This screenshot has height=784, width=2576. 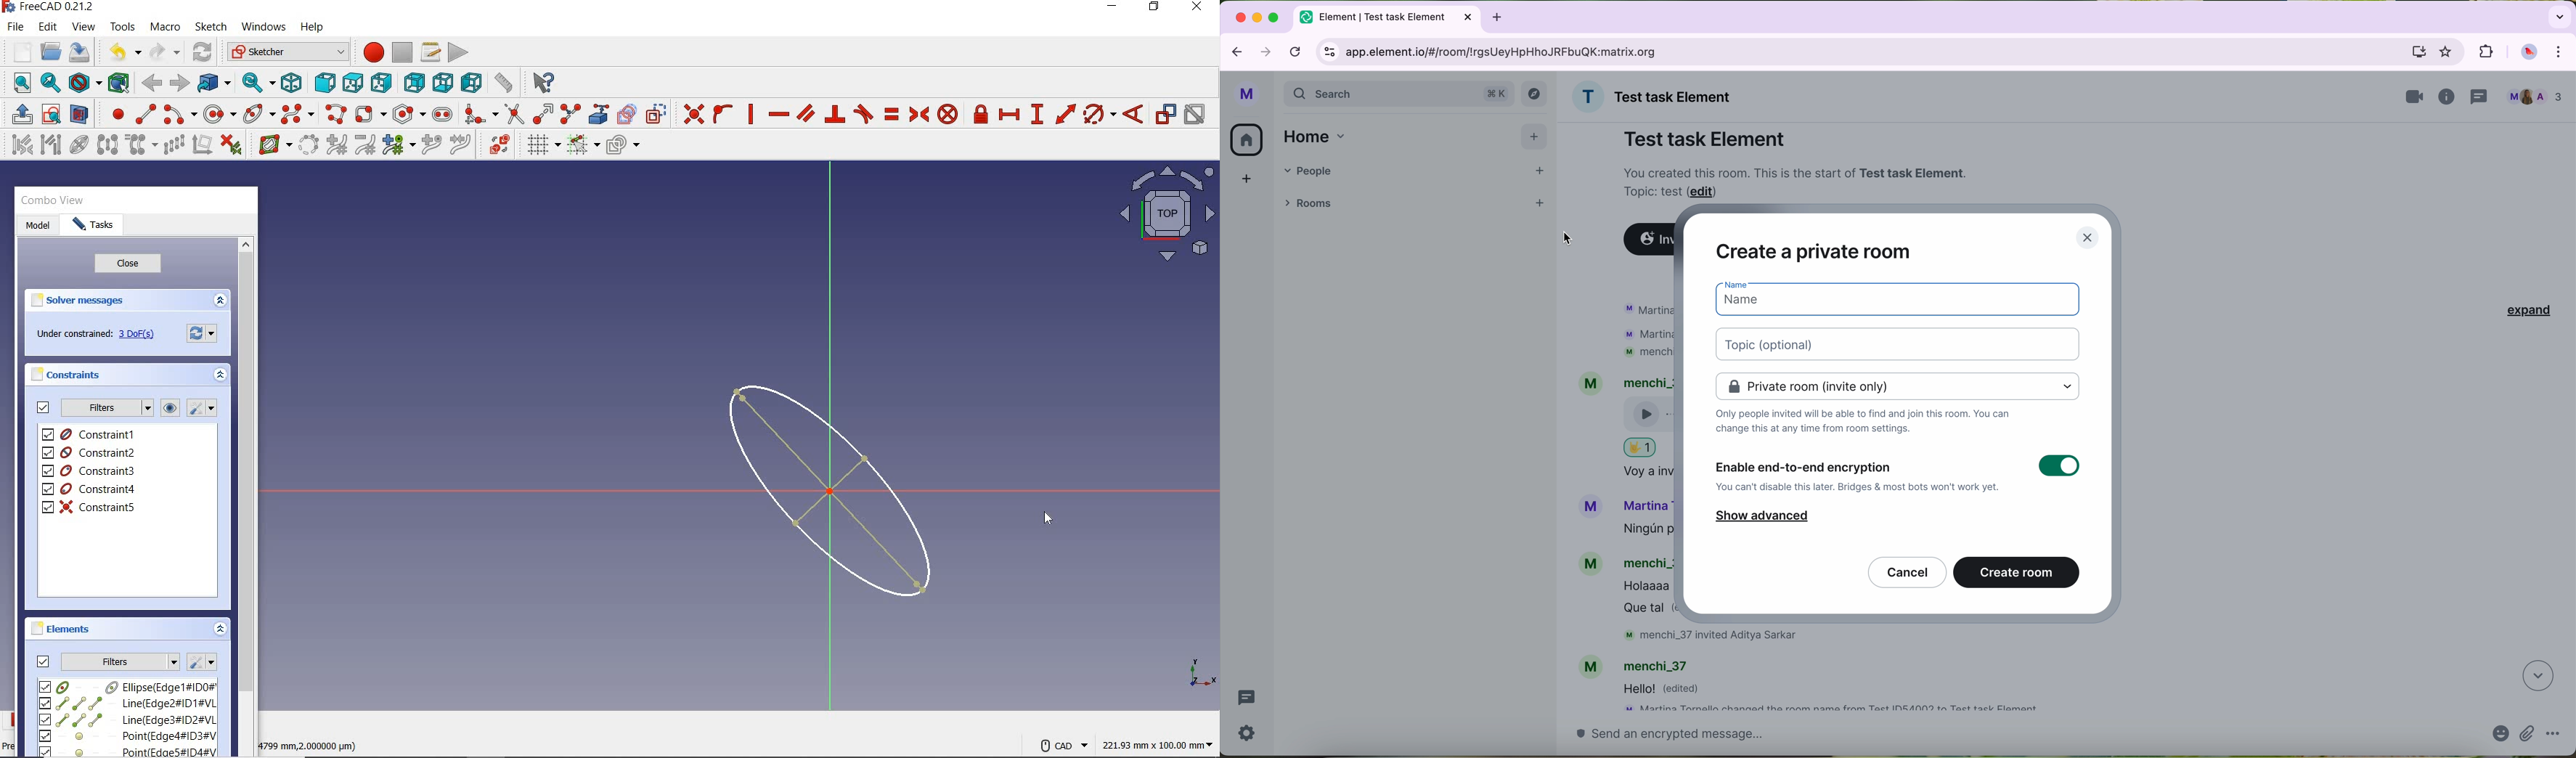 What do you see at coordinates (627, 113) in the screenshot?
I see `create carbon copy` at bounding box center [627, 113].